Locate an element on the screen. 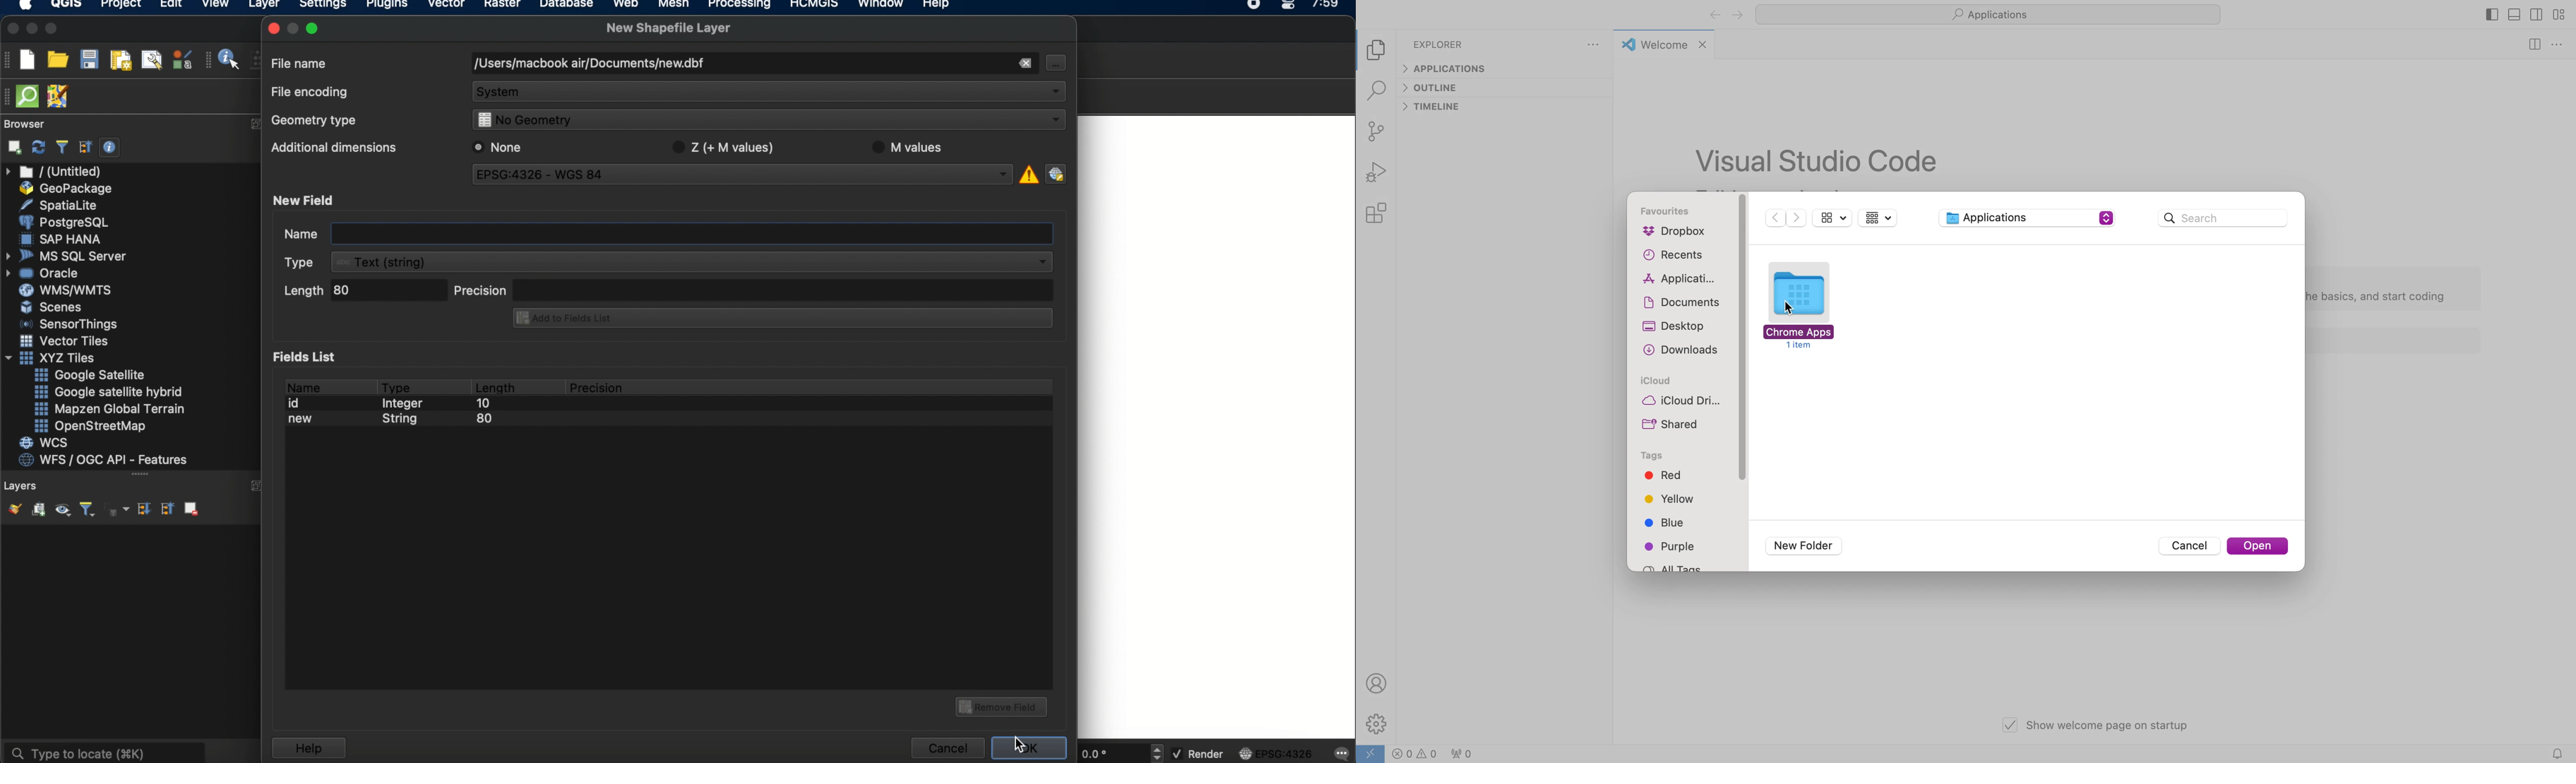 The image size is (2576, 784). Geometry type is located at coordinates (318, 119).